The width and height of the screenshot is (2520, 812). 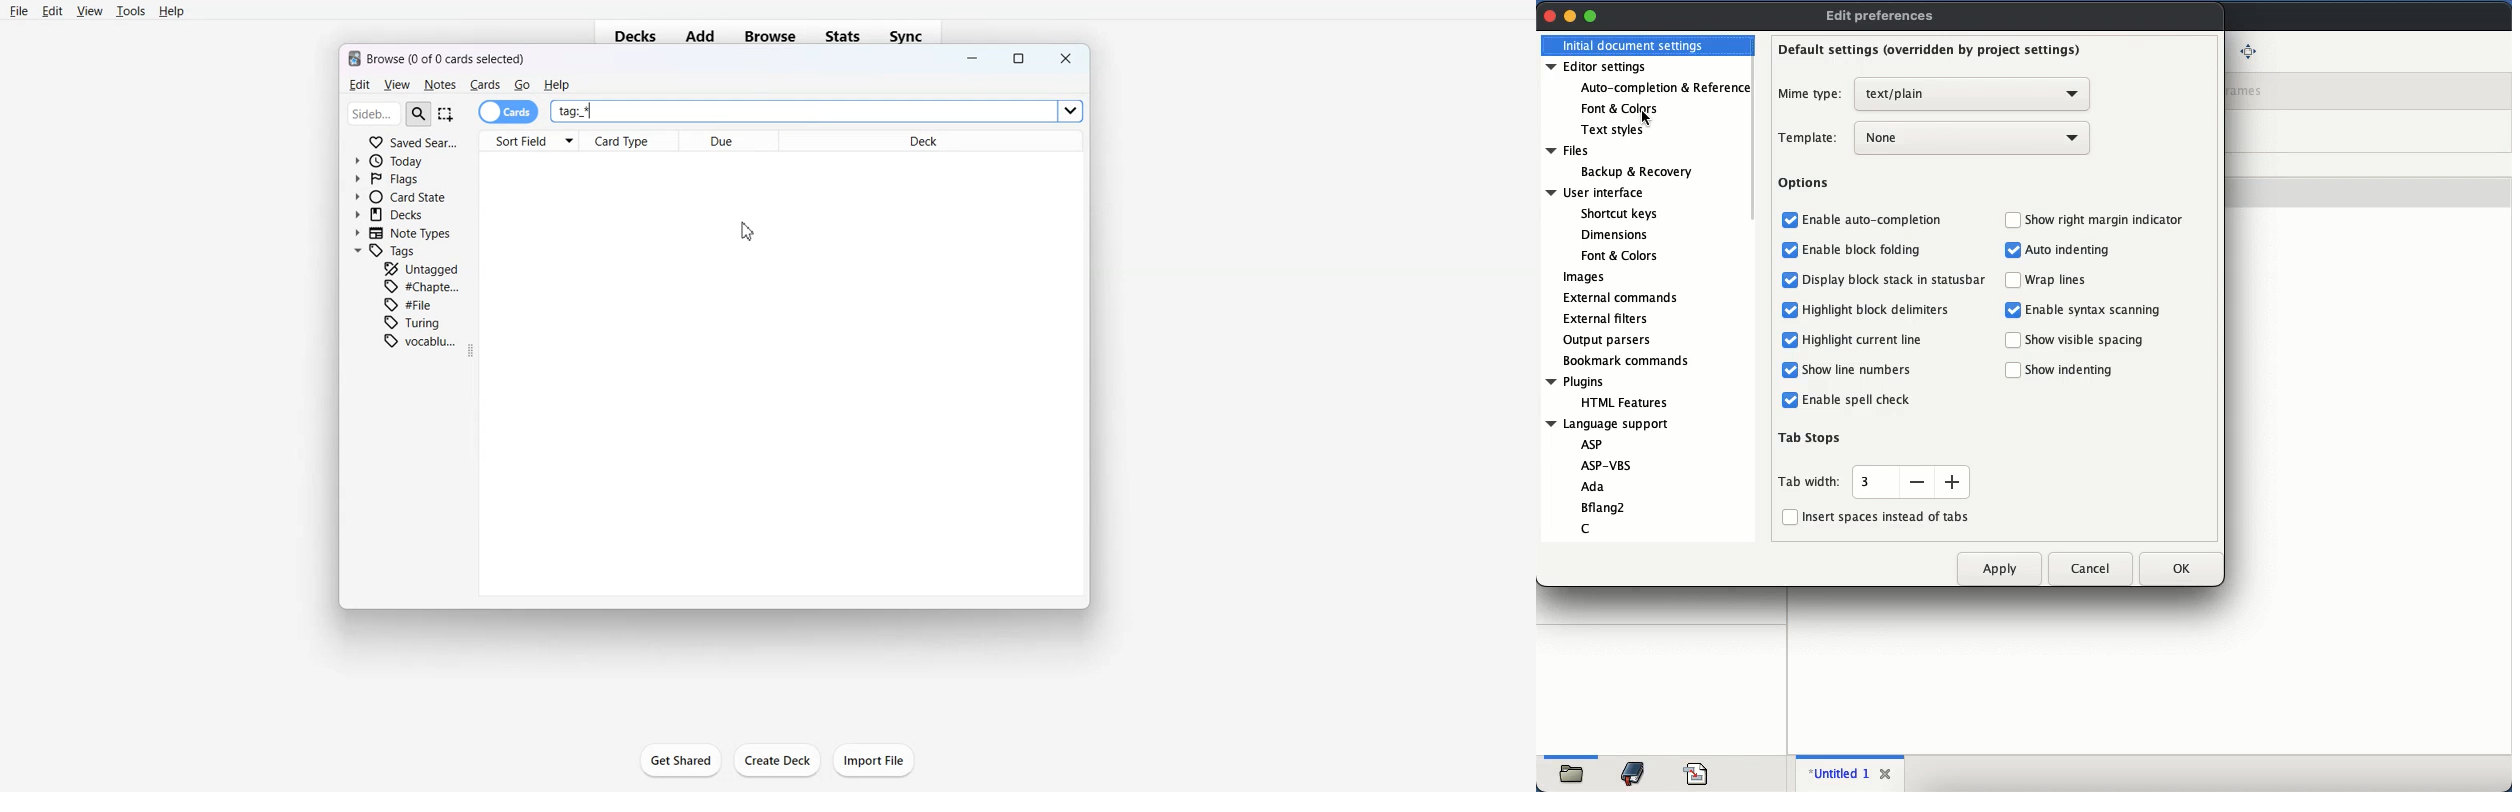 I want to click on bookmark commands, so click(x=1628, y=362).